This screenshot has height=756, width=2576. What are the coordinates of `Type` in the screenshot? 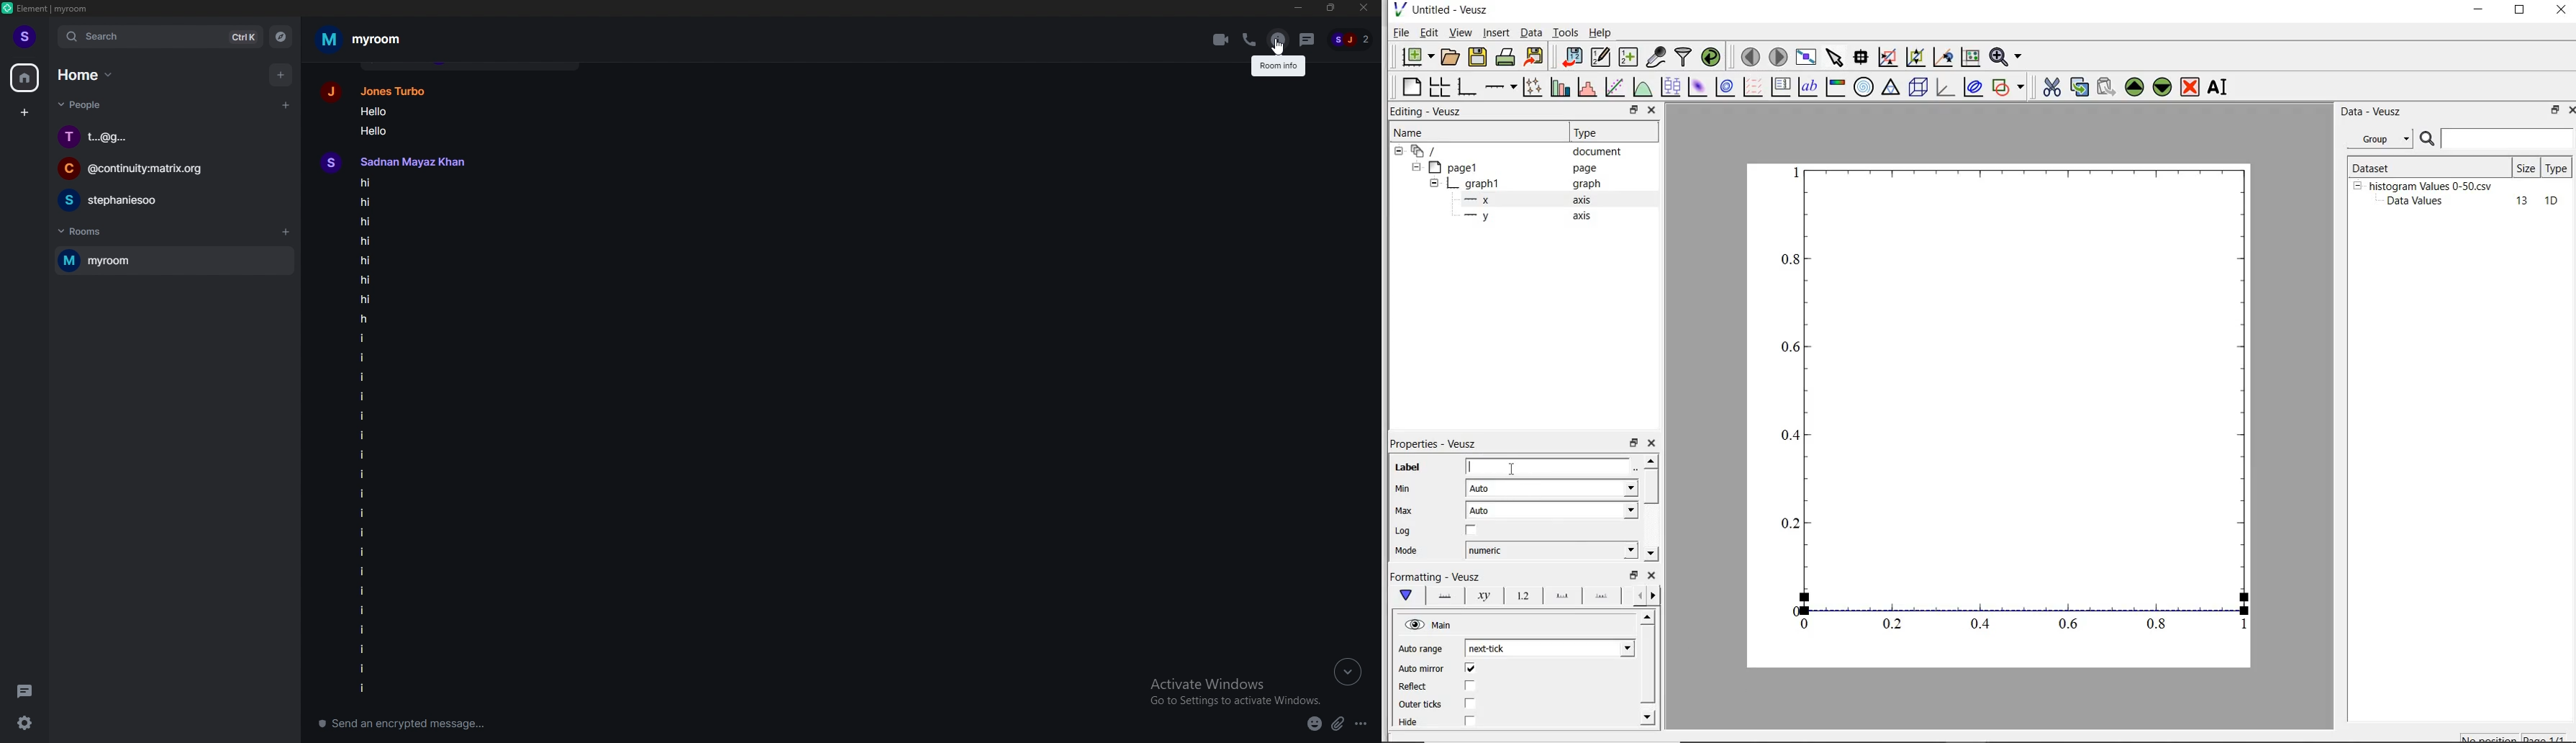 It's located at (1611, 133).